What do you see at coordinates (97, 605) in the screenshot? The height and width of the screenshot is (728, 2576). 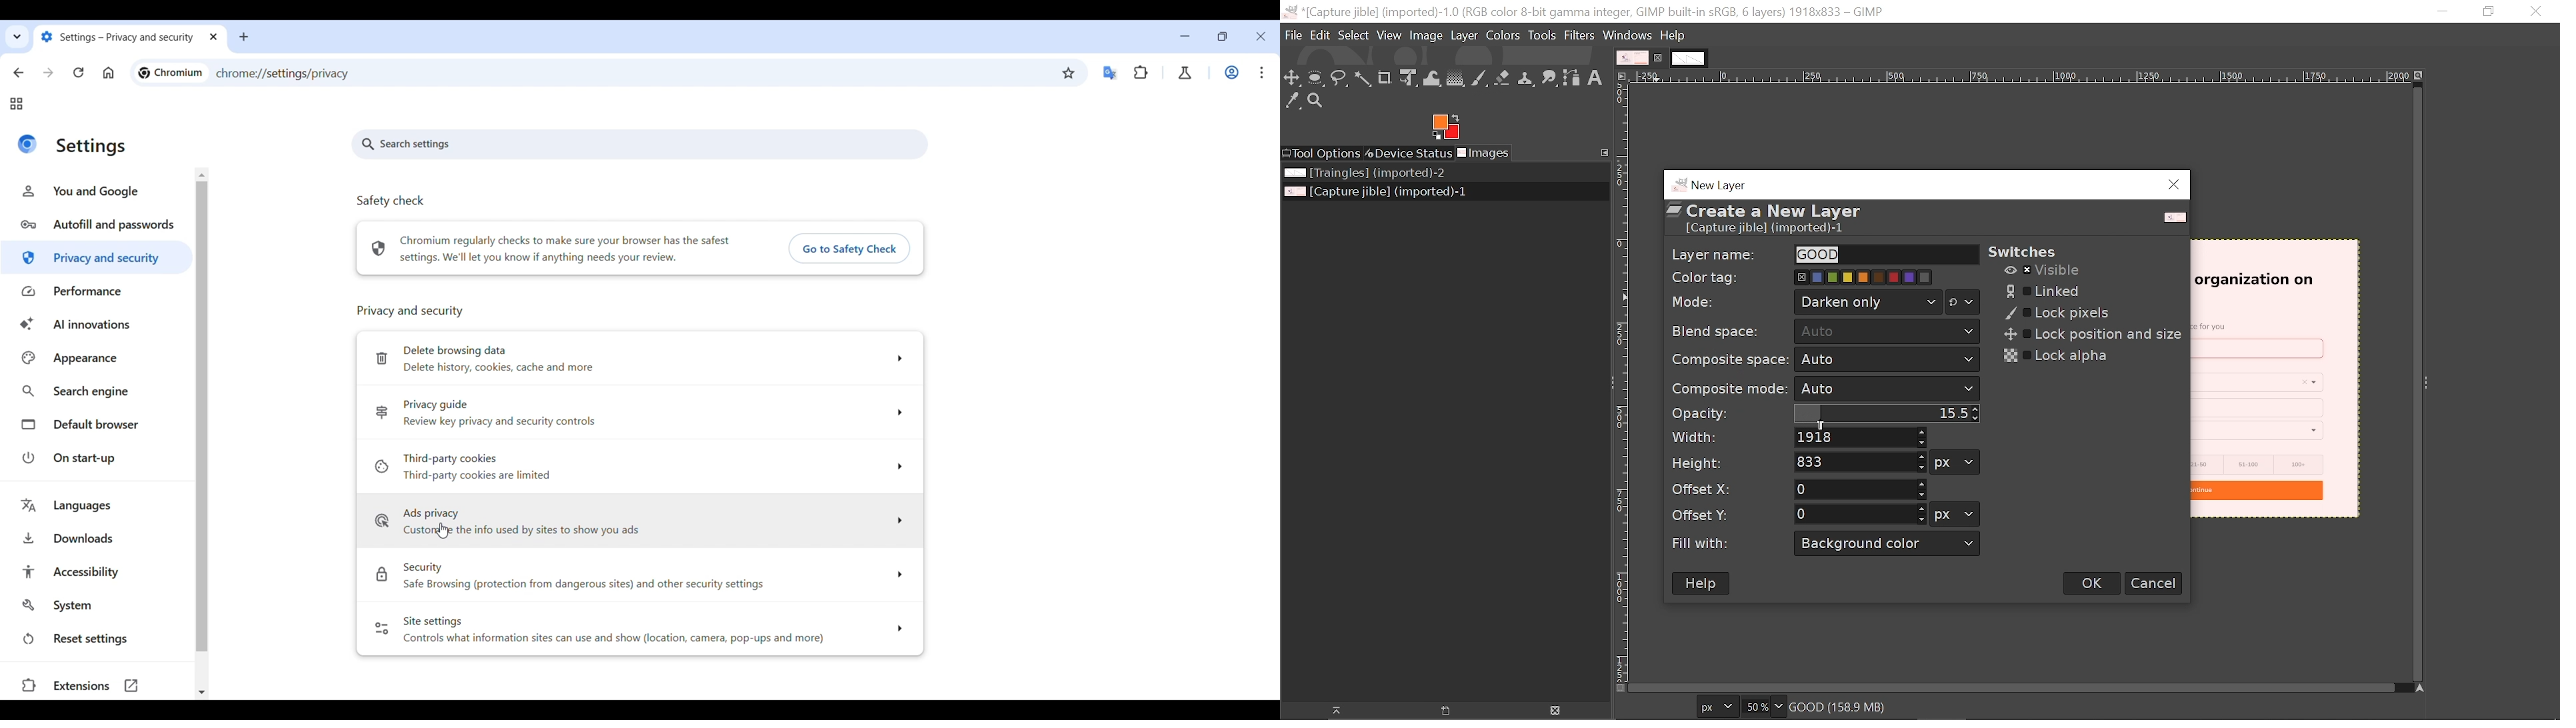 I see `System` at bounding box center [97, 605].